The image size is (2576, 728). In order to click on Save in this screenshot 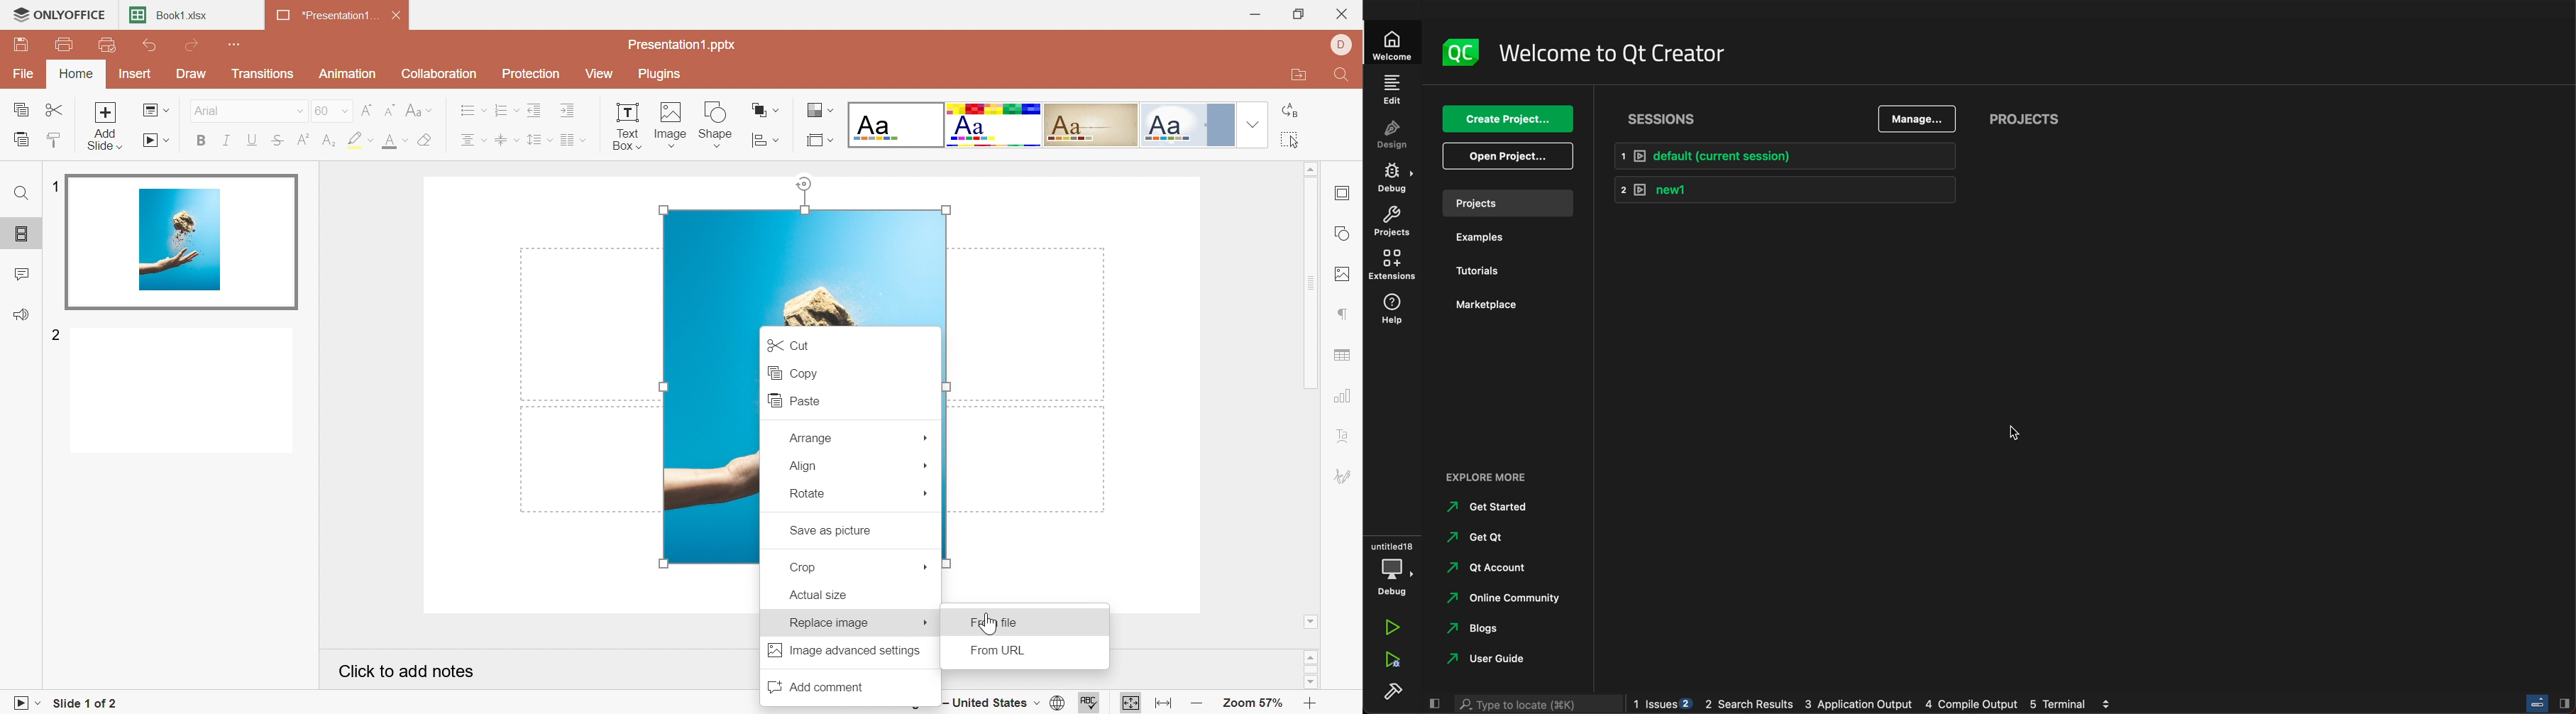, I will do `click(23, 47)`.